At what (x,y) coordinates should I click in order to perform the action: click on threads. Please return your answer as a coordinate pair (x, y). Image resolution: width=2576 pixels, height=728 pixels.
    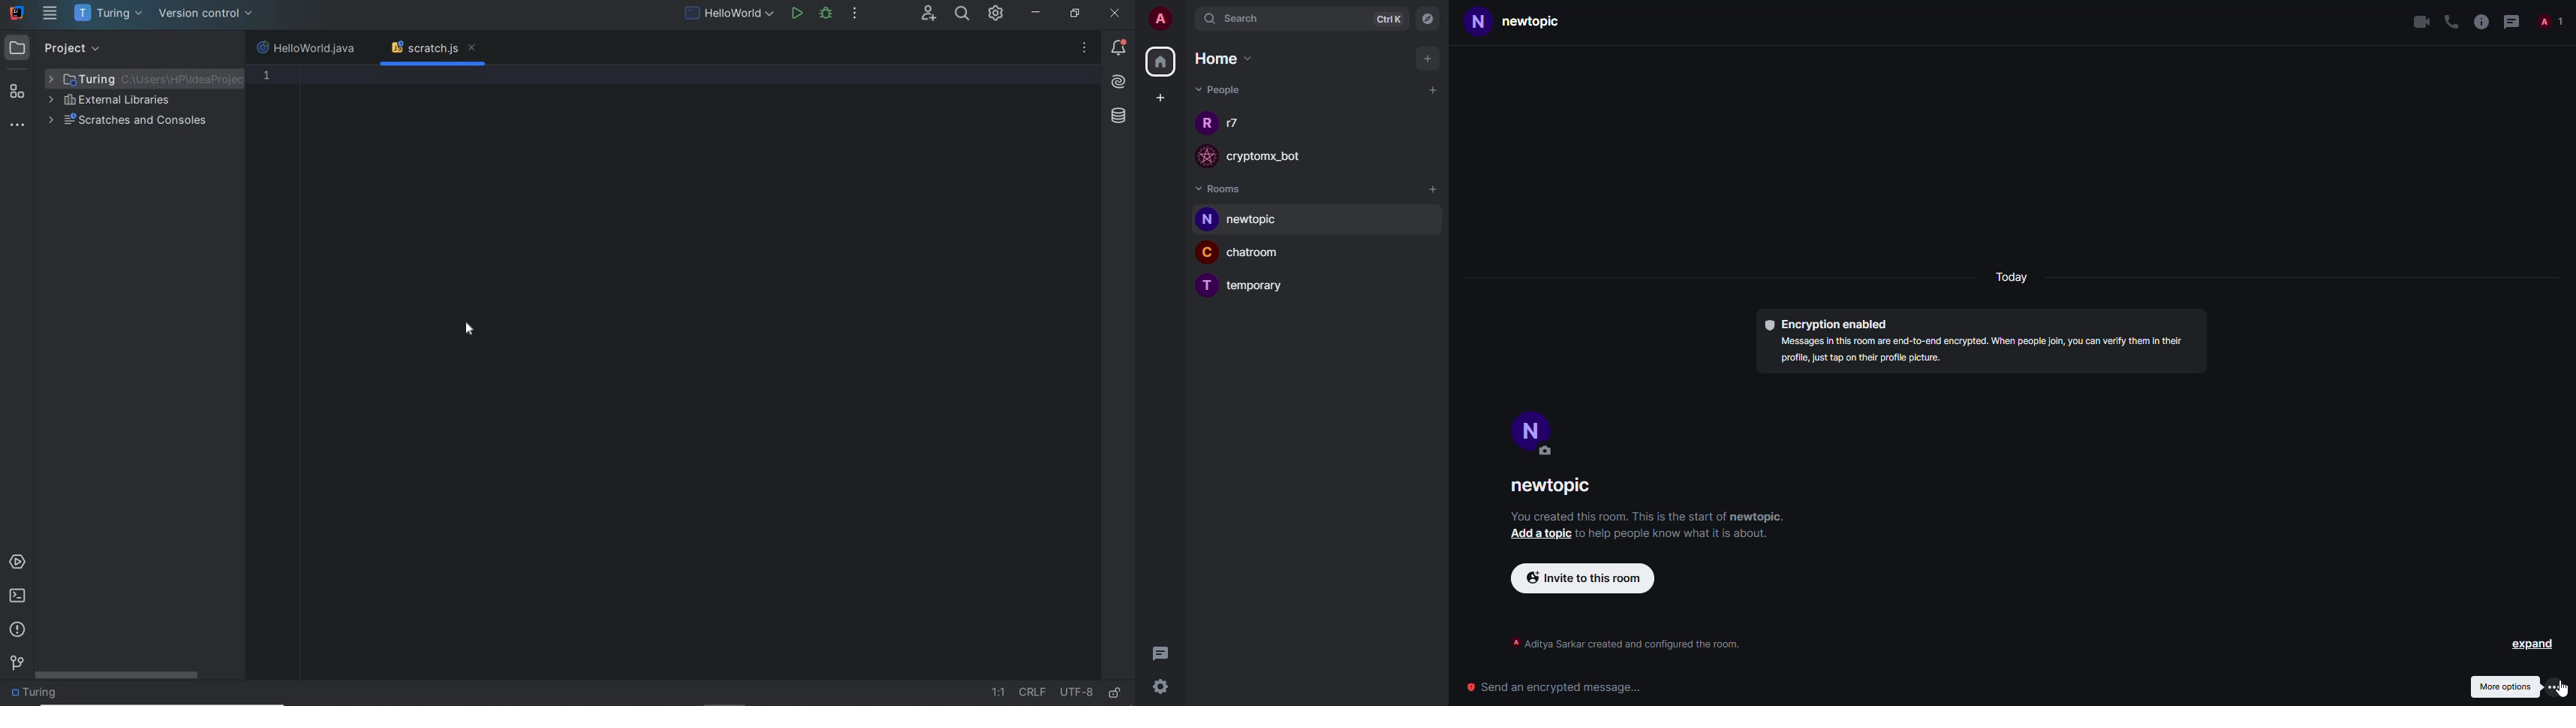
    Looking at the image, I should click on (1160, 653).